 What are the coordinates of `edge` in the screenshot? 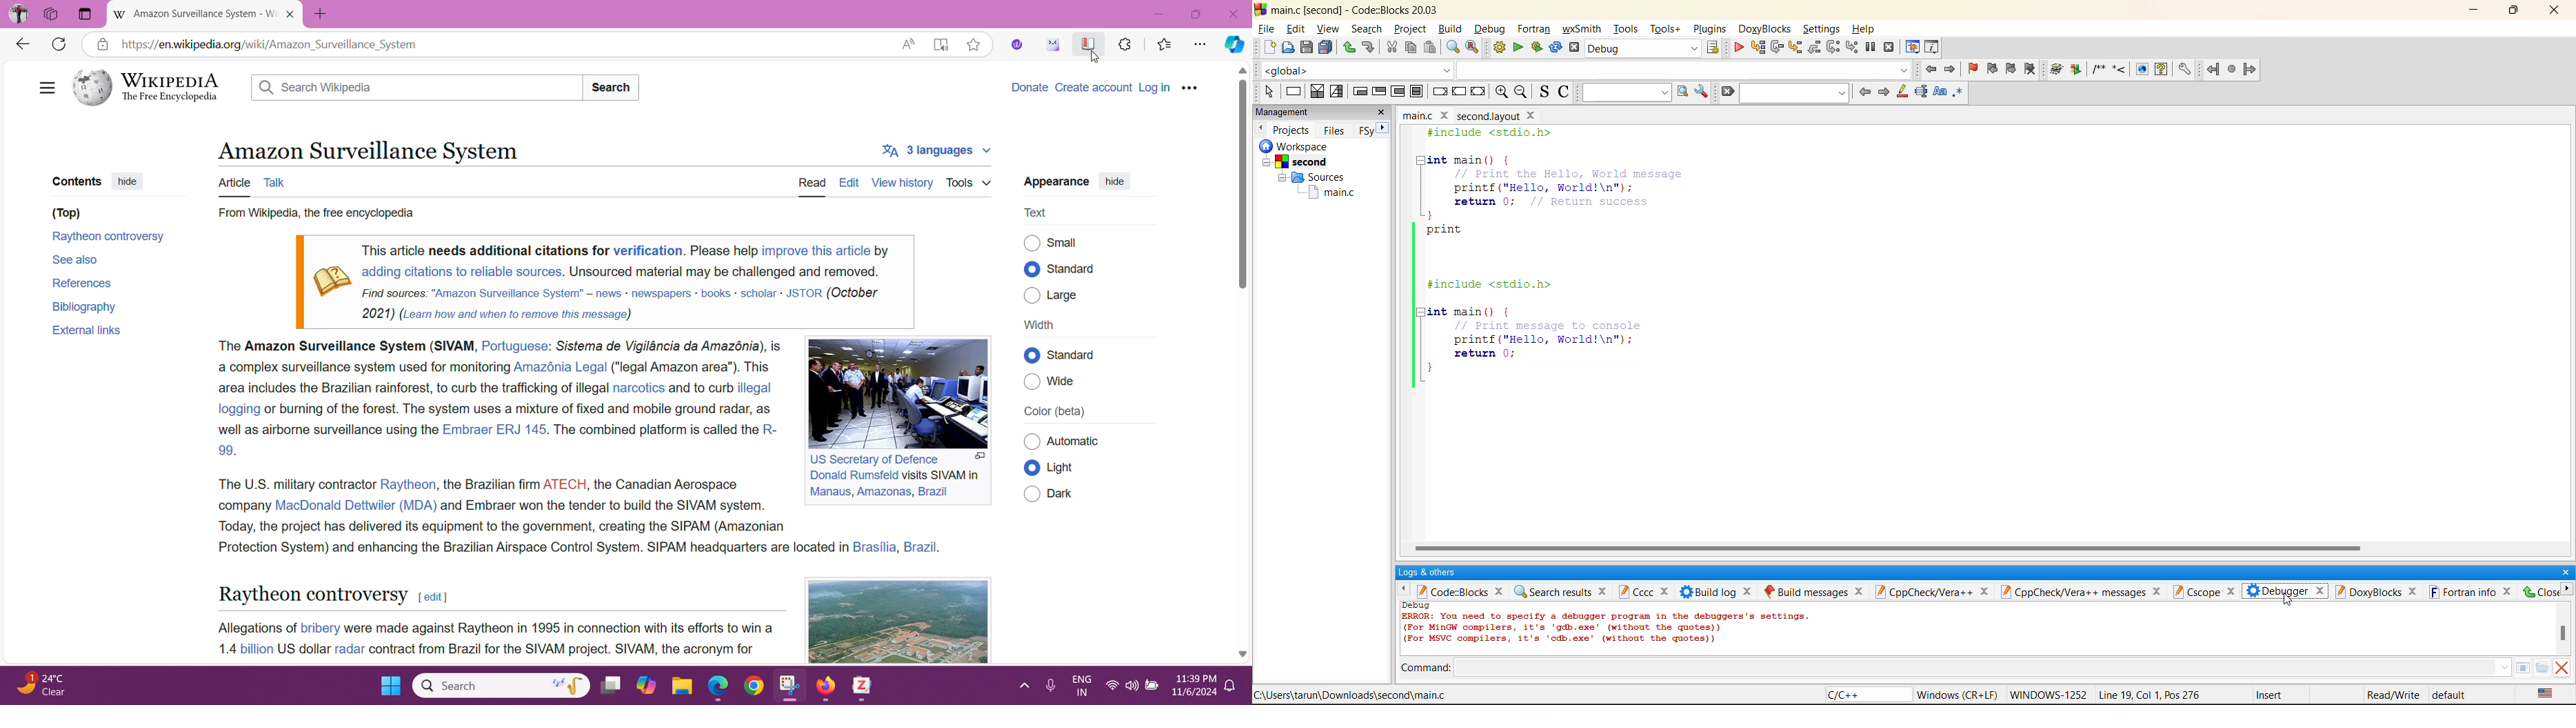 It's located at (718, 687).